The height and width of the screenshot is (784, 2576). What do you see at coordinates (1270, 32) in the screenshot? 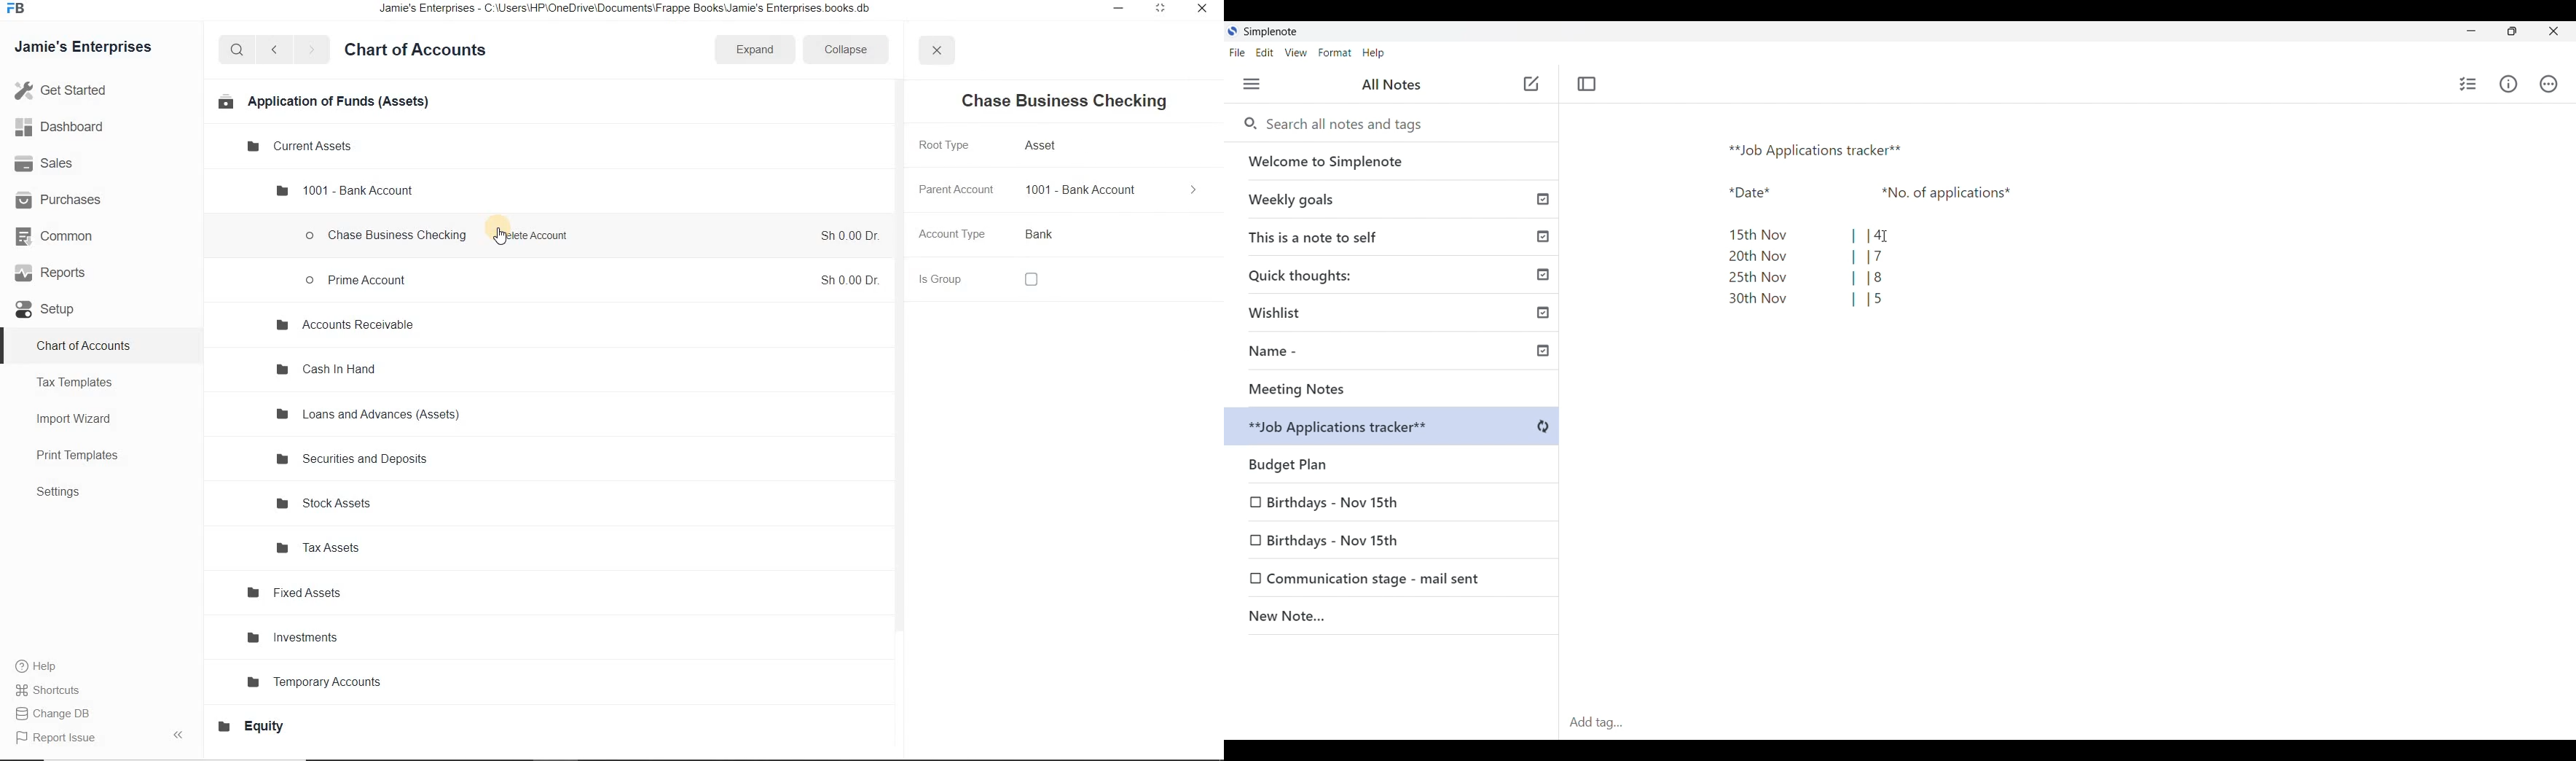
I see `Software name` at bounding box center [1270, 32].